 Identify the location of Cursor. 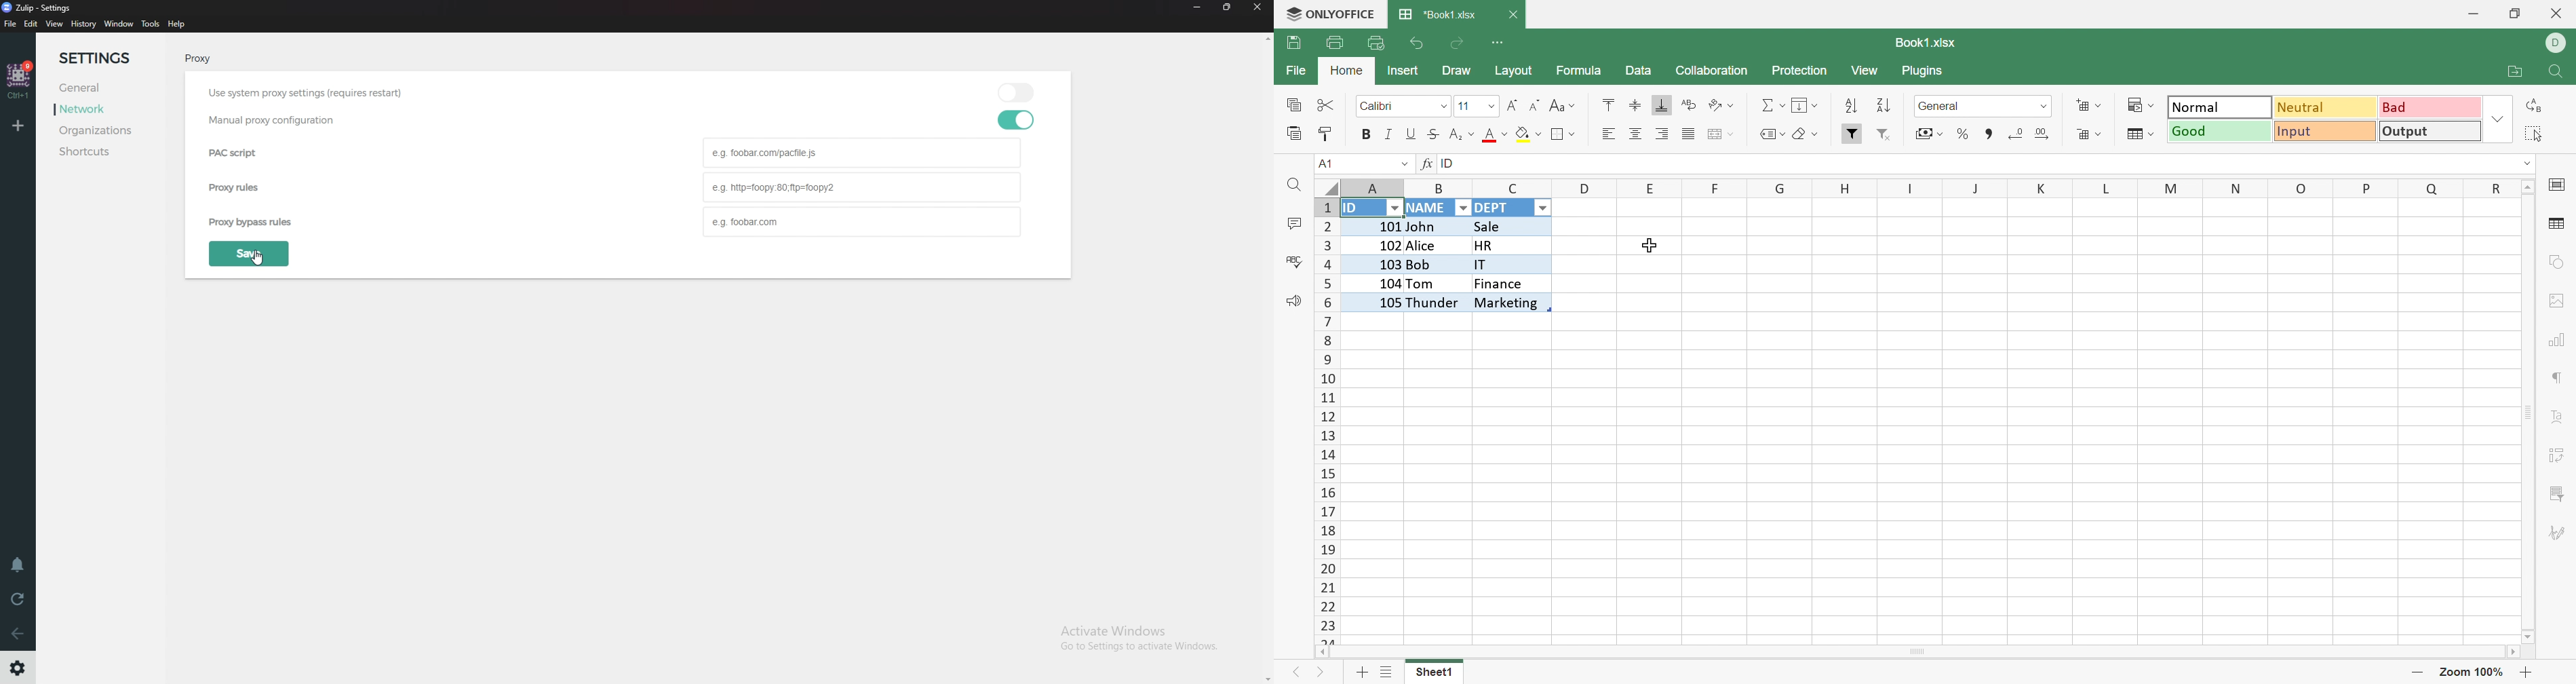
(266, 262).